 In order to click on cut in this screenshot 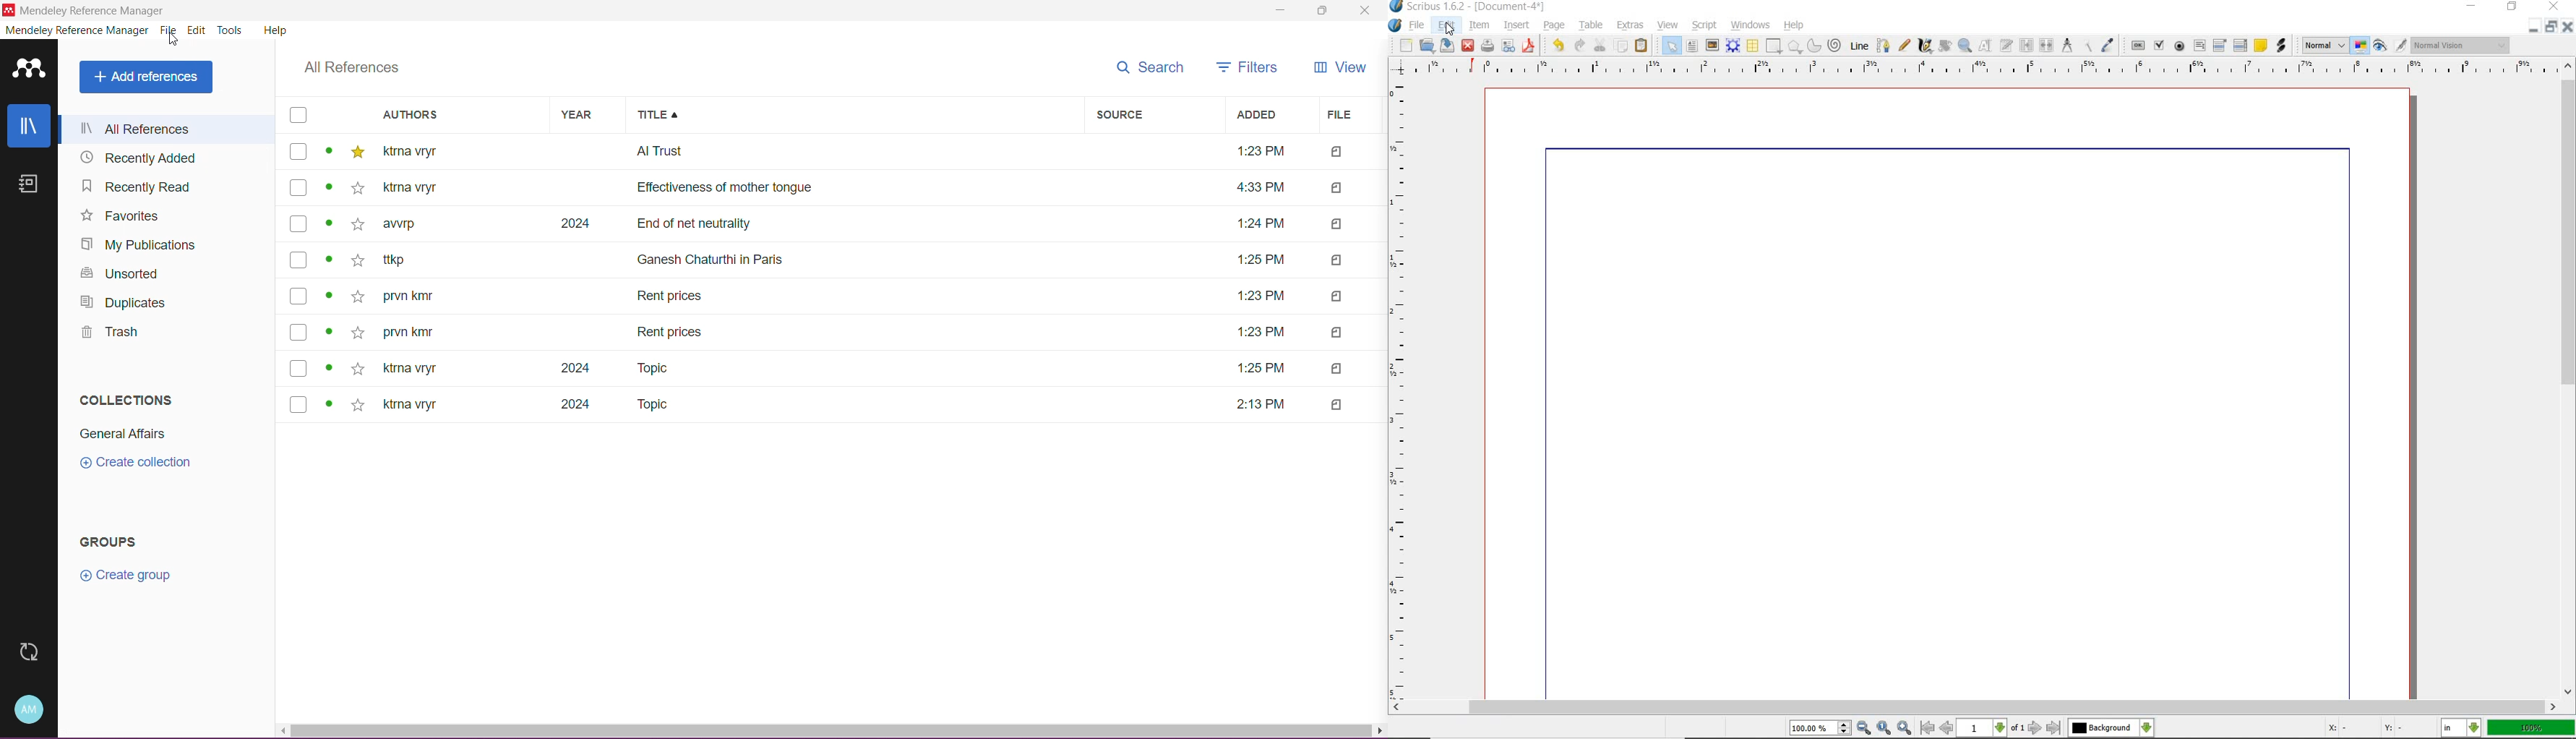, I will do `click(1600, 45)`.